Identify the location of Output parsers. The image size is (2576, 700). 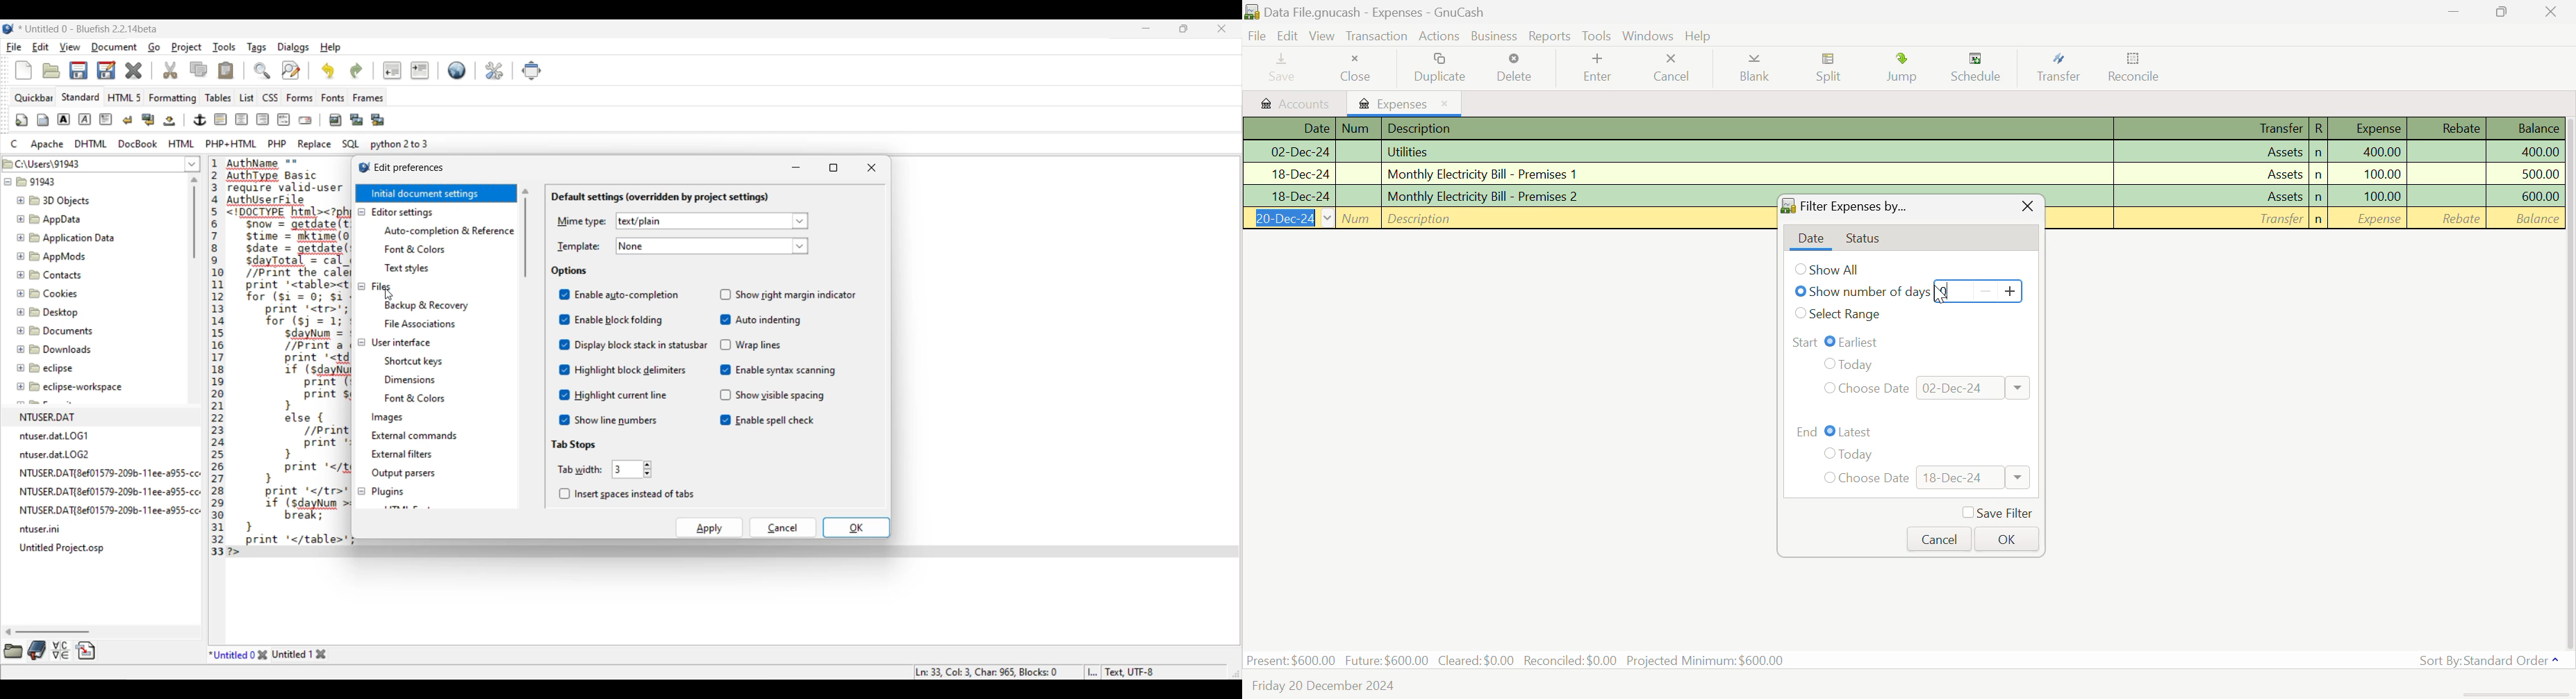
(404, 473).